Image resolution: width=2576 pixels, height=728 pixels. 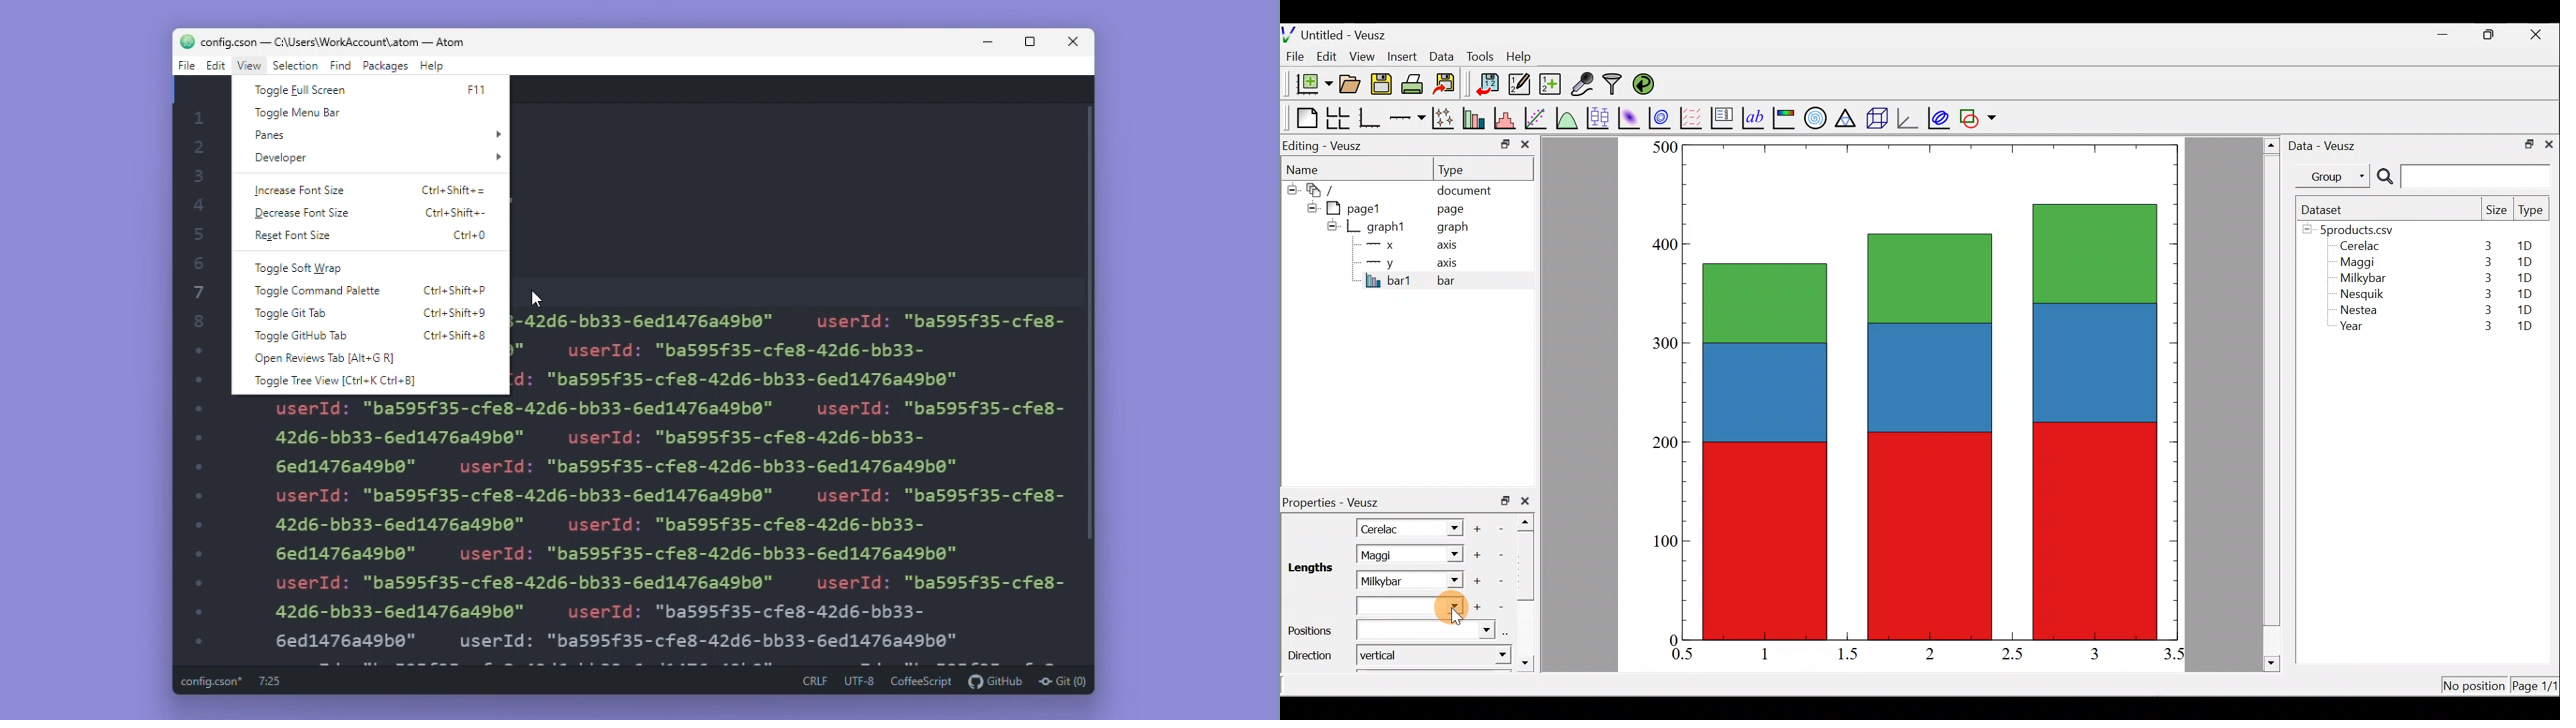 What do you see at coordinates (1664, 147) in the screenshot?
I see `500` at bounding box center [1664, 147].